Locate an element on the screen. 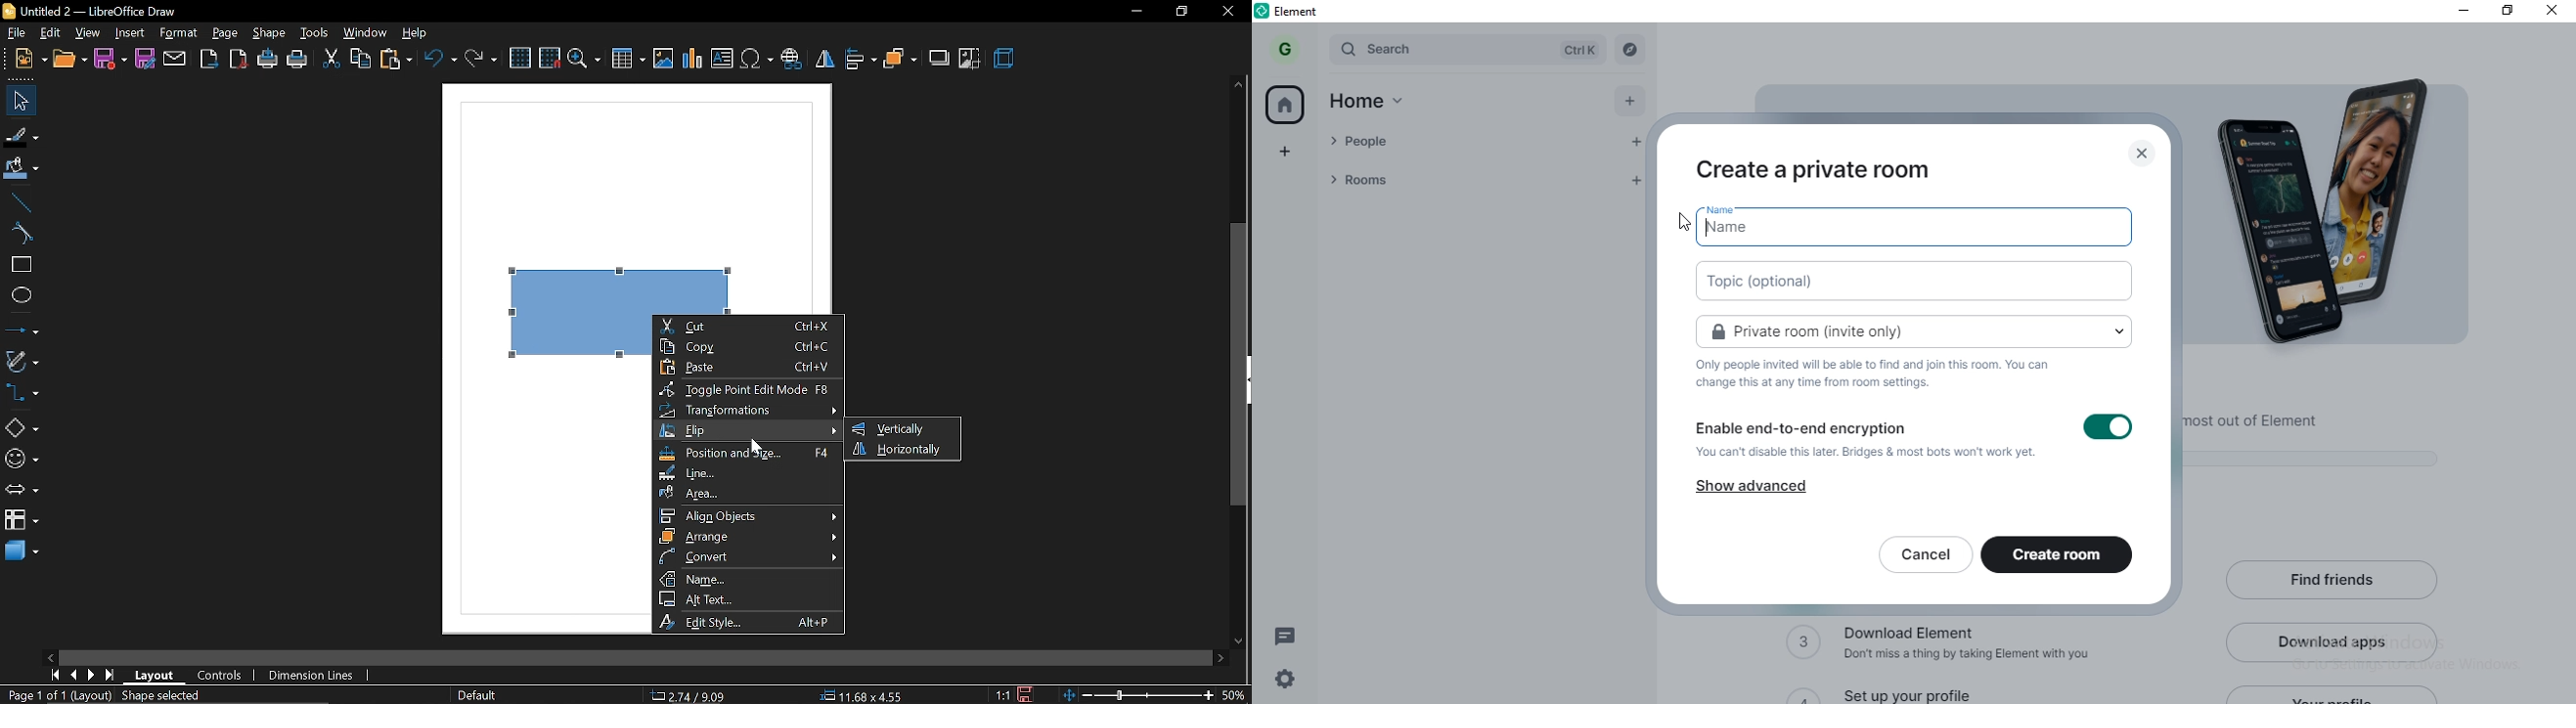  line is located at coordinates (18, 203).